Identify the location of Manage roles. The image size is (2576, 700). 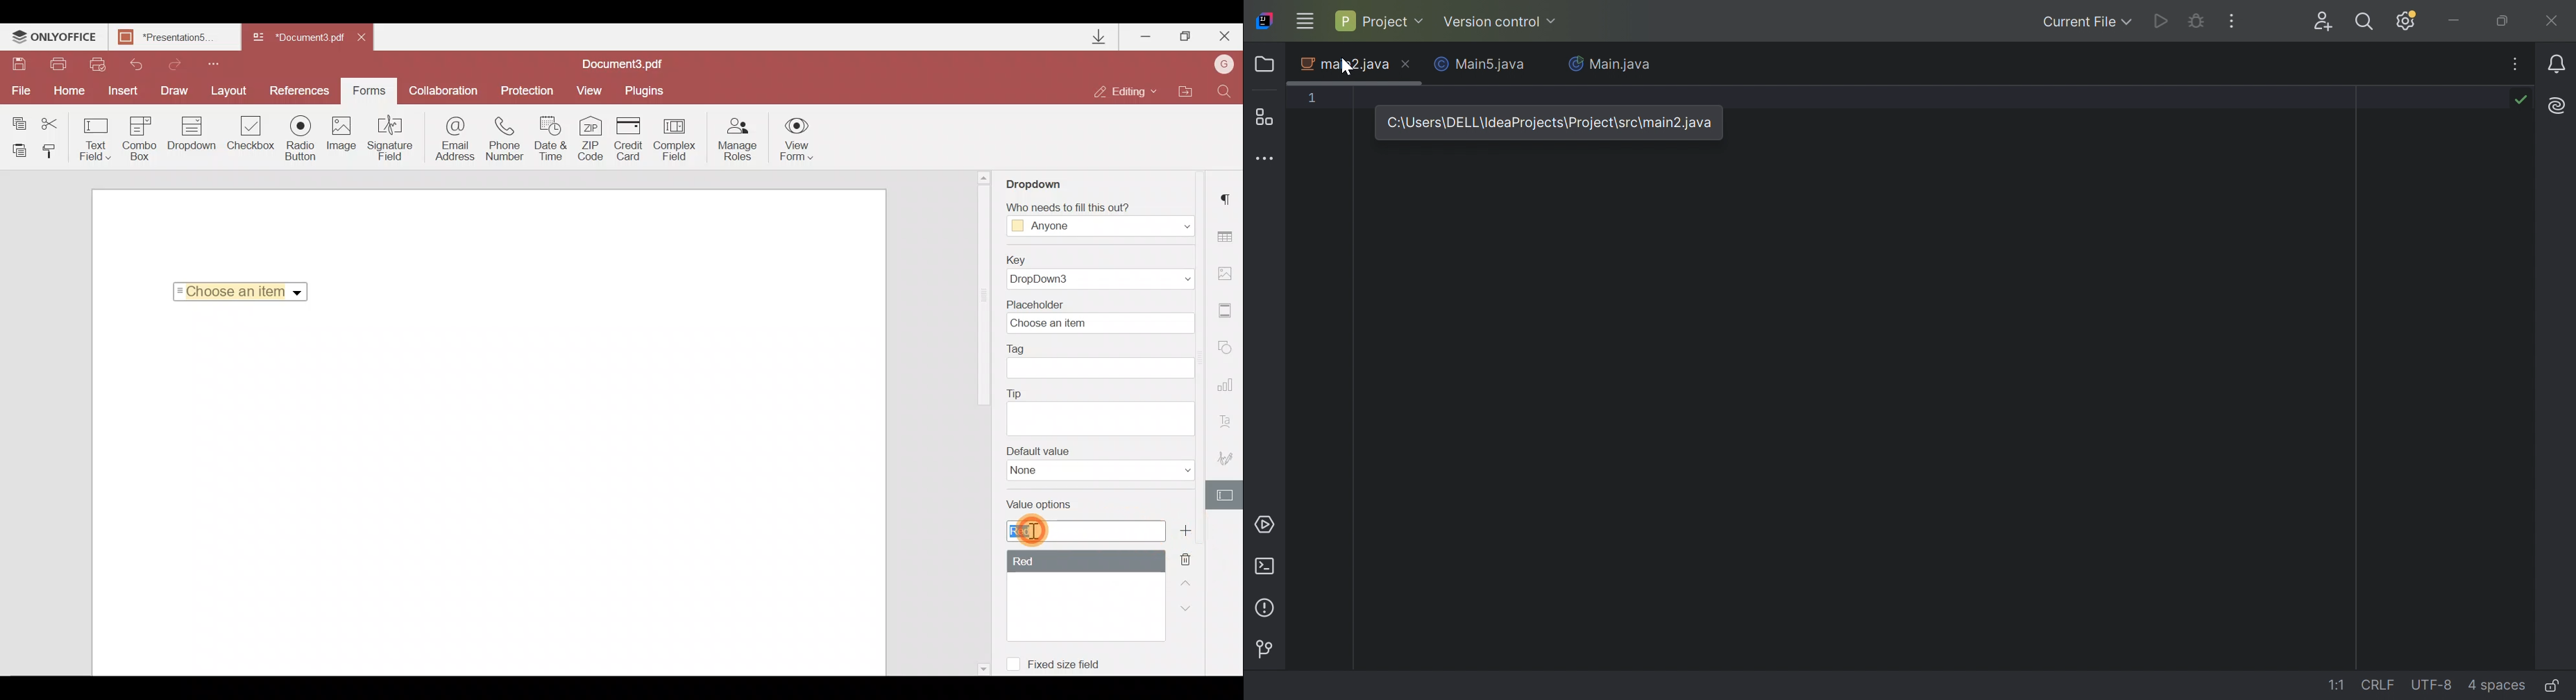
(738, 139).